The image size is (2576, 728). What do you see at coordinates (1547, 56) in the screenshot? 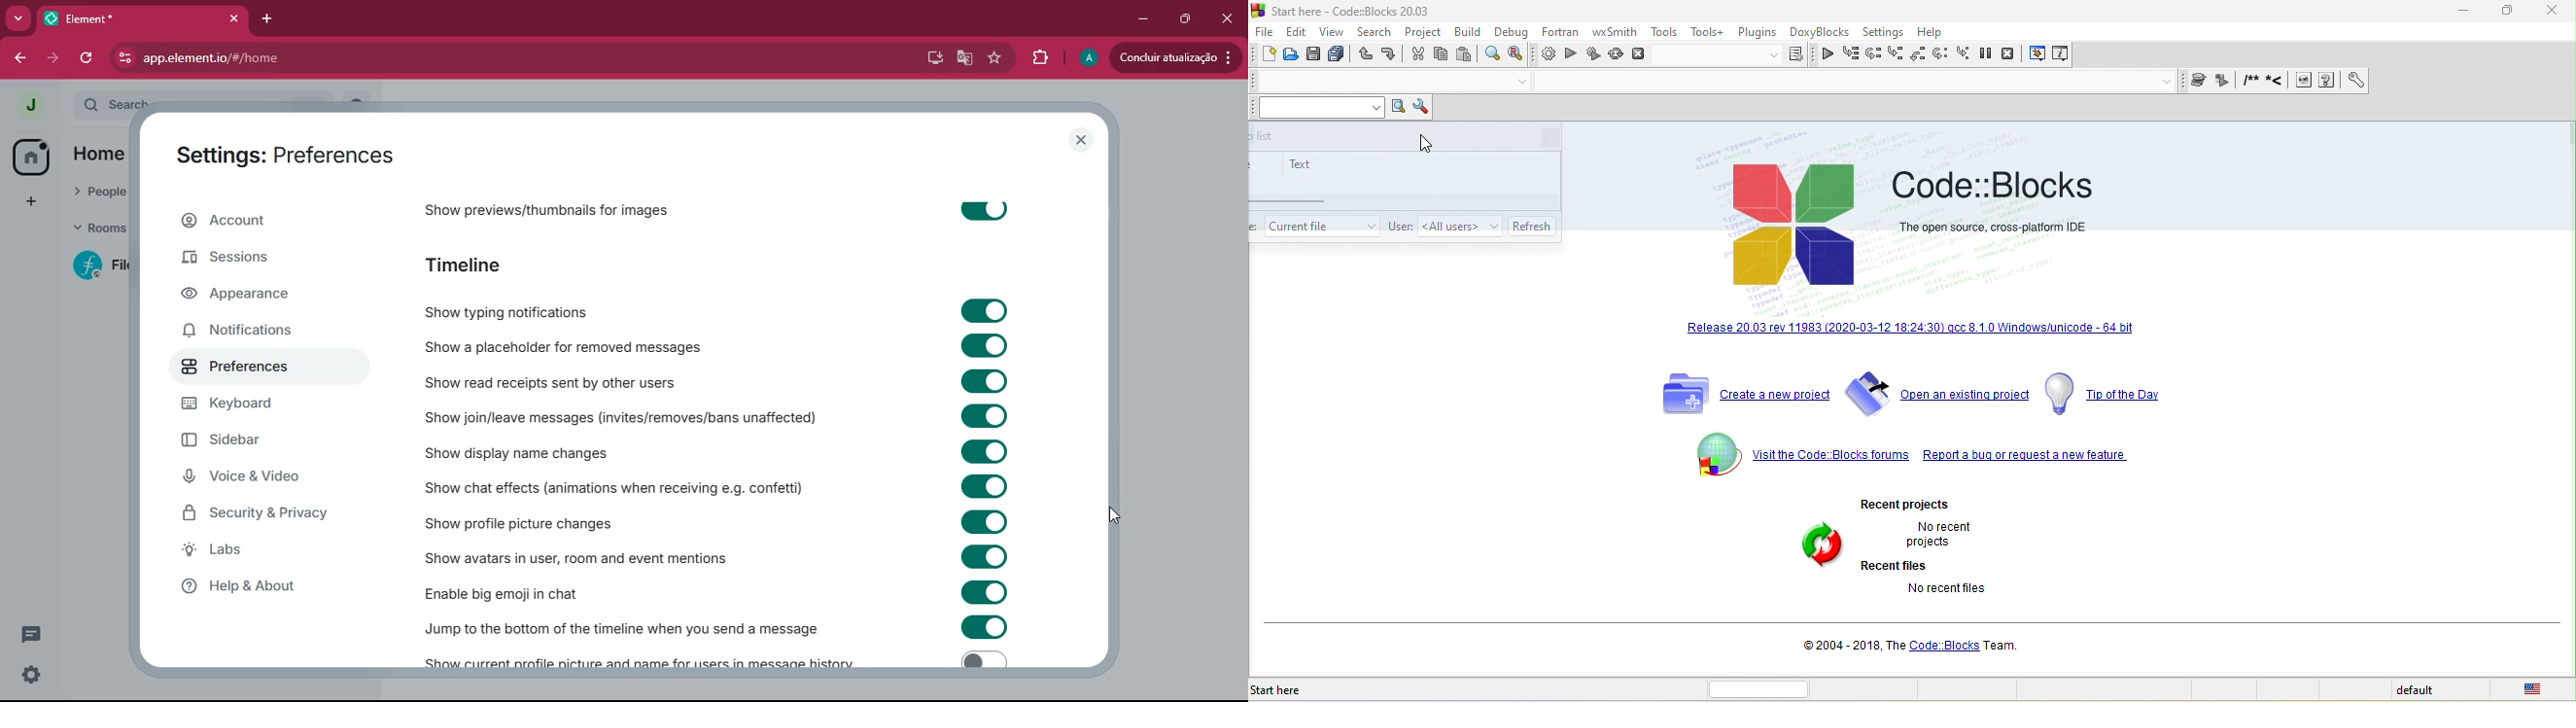
I see `build ` at bounding box center [1547, 56].